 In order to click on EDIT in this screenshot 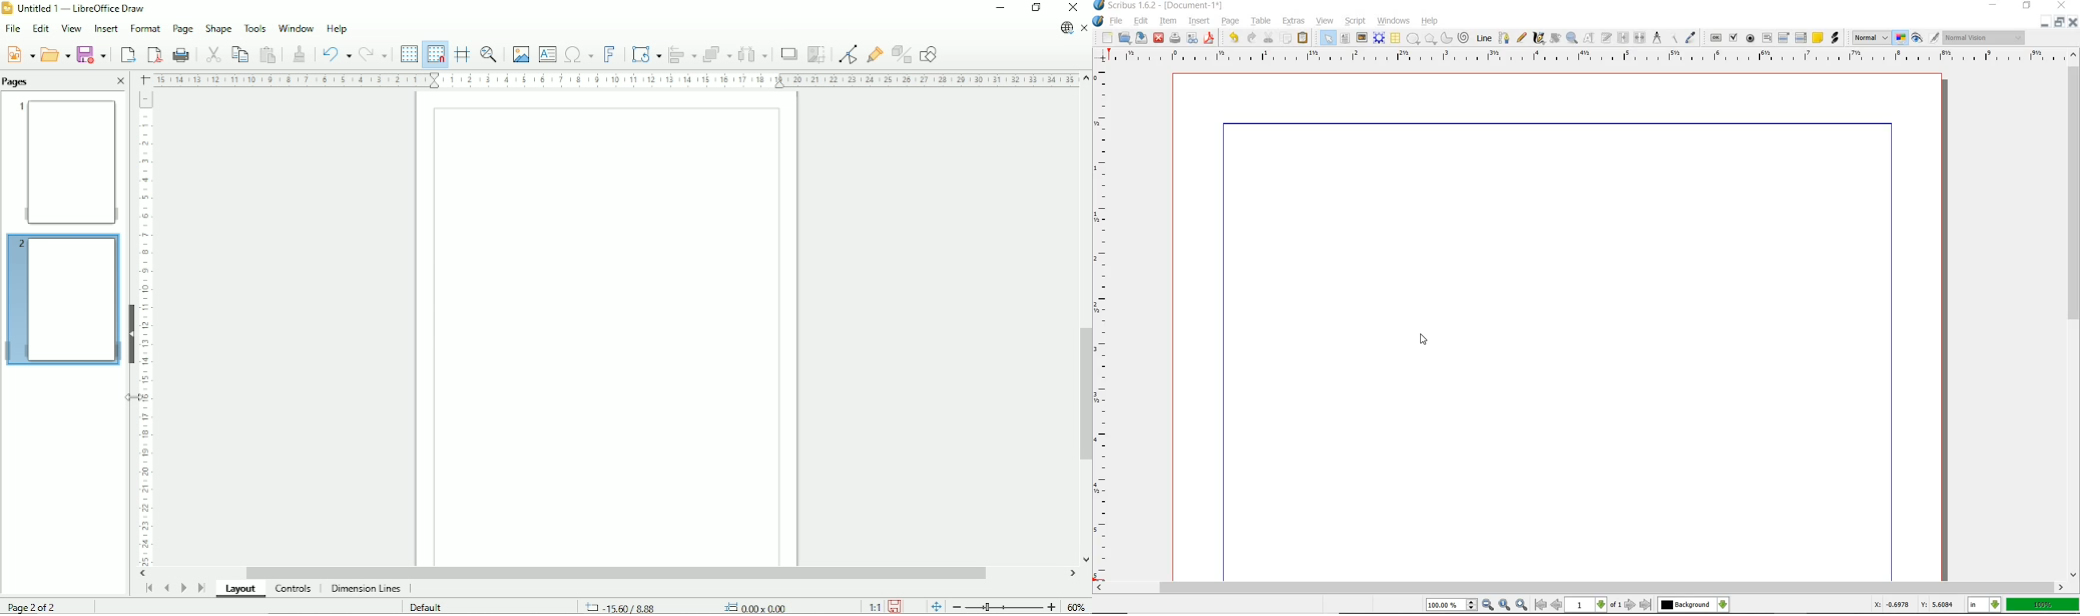, I will do `click(1140, 22)`.